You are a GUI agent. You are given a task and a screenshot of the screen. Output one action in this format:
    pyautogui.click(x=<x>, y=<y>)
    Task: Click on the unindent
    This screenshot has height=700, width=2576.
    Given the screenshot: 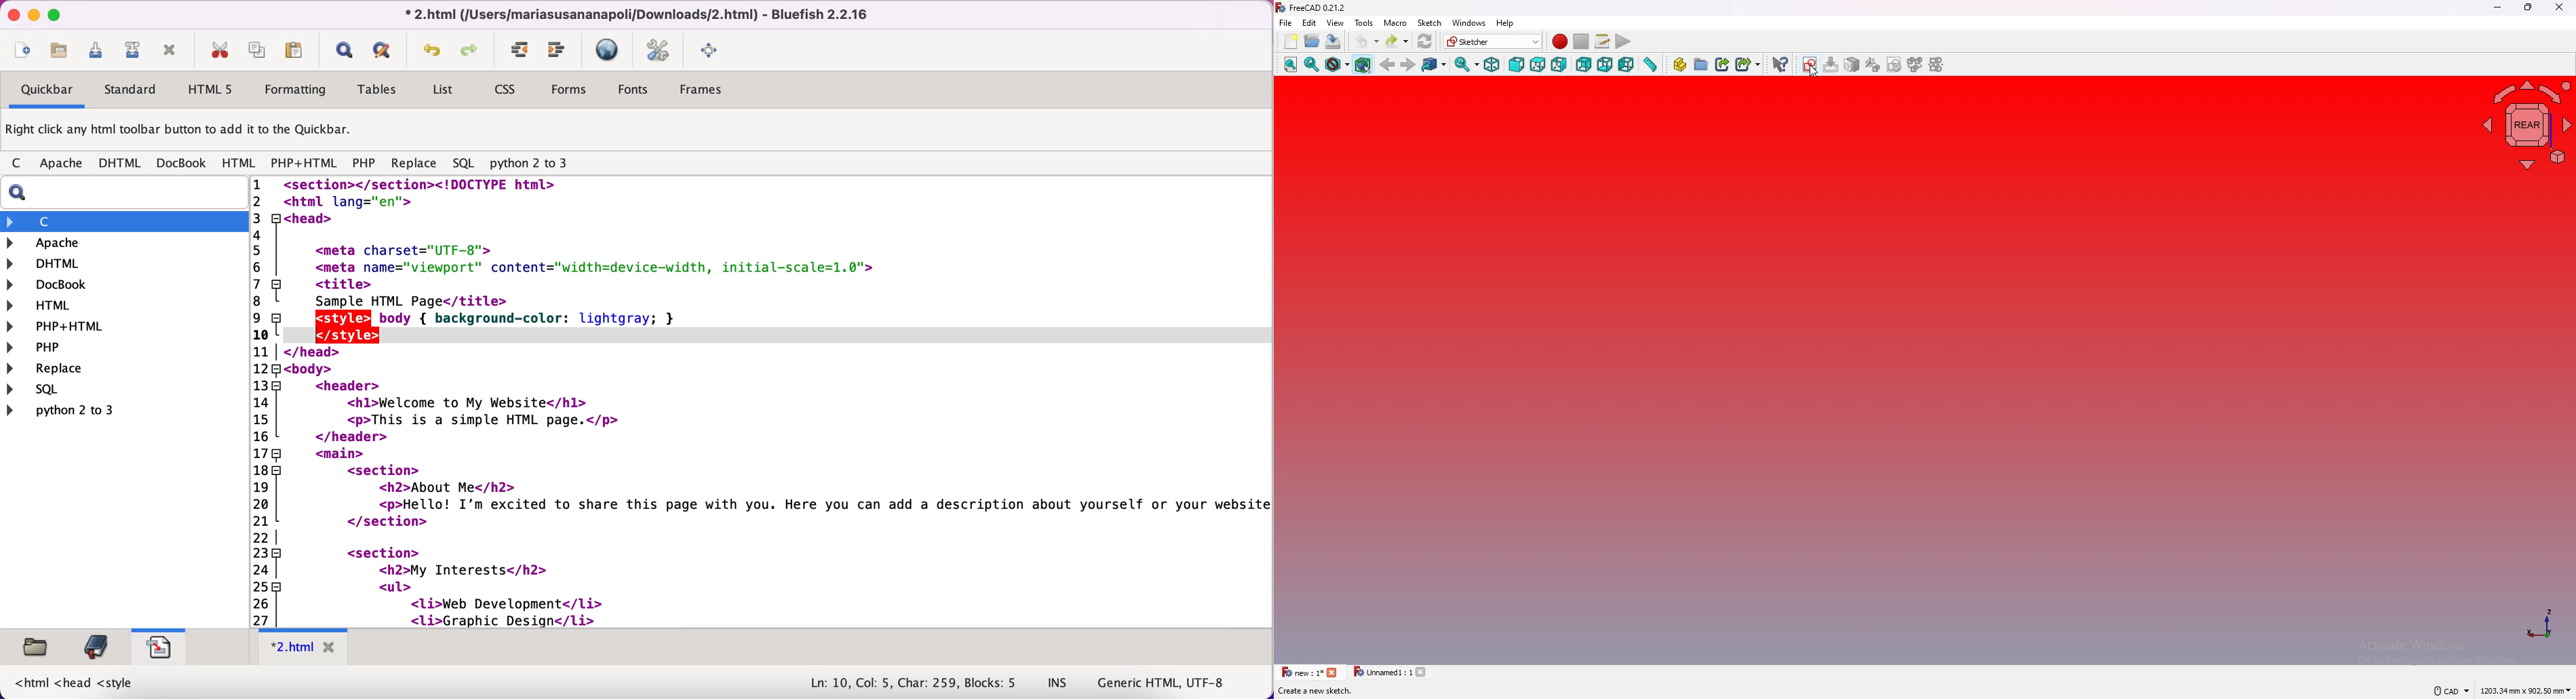 What is the action you would take?
    pyautogui.click(x=557, y=50)
    